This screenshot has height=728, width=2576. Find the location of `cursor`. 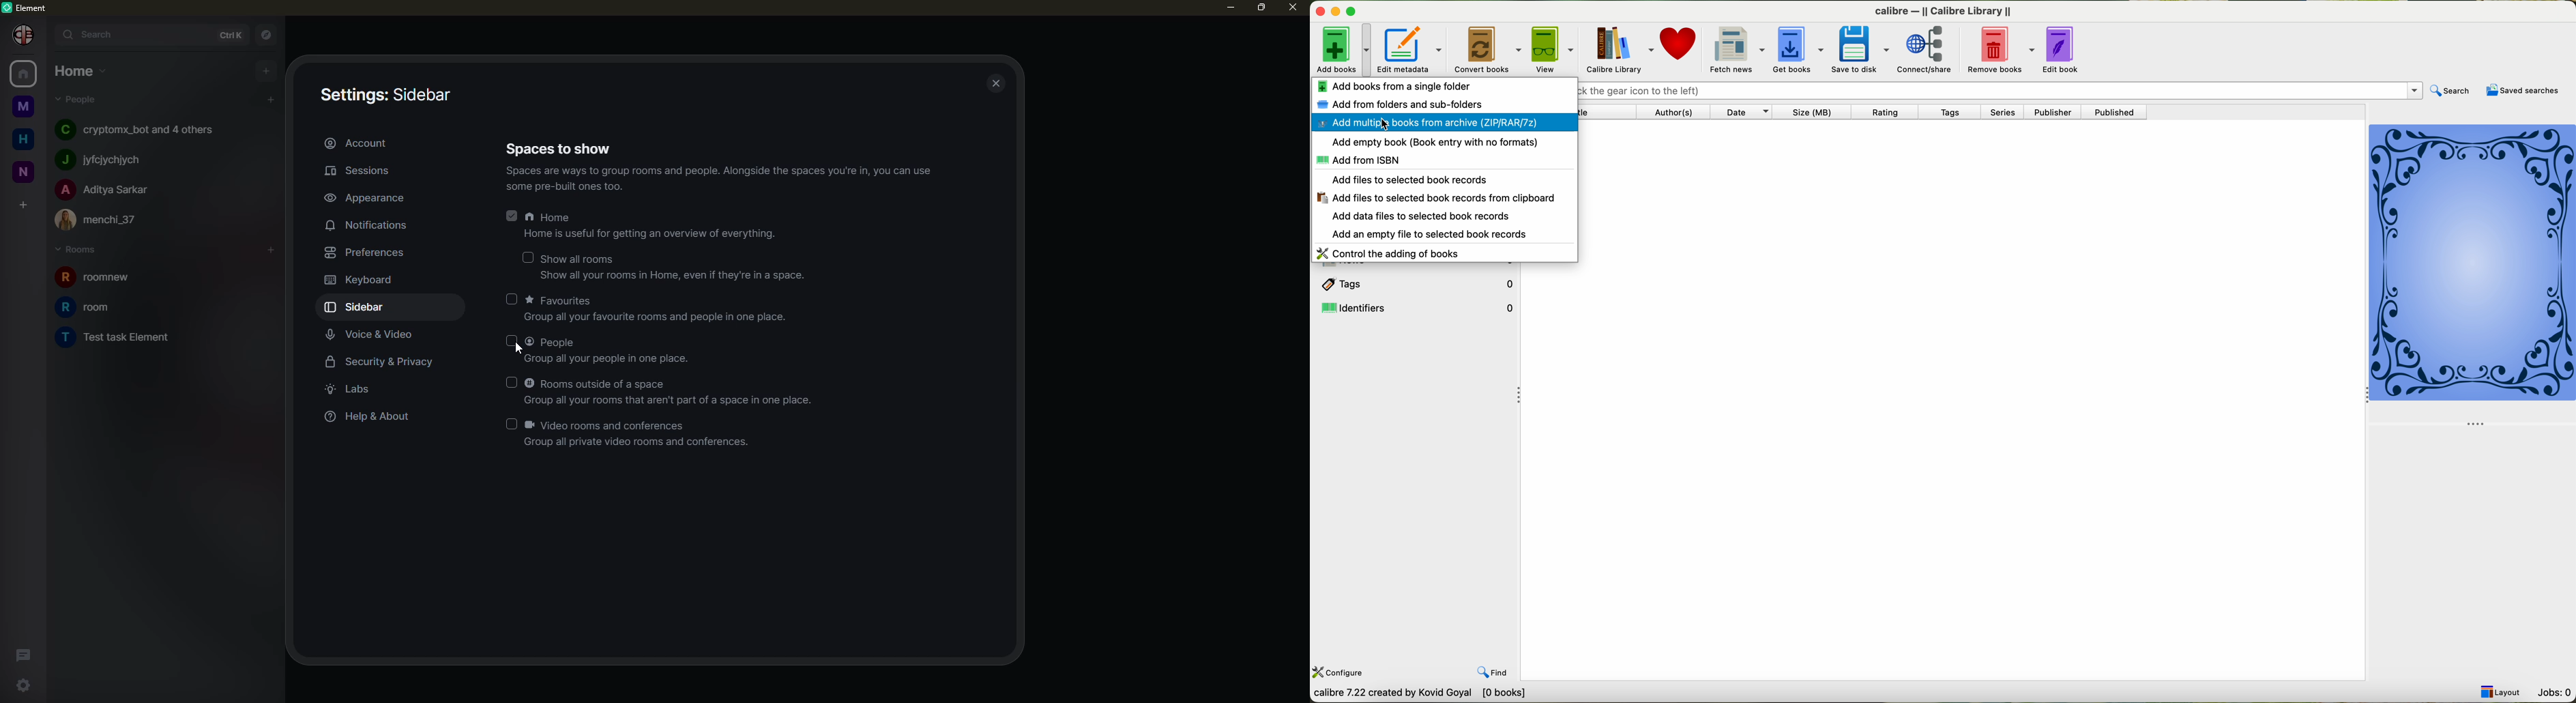

cursor is located at coordinates (522, 351).